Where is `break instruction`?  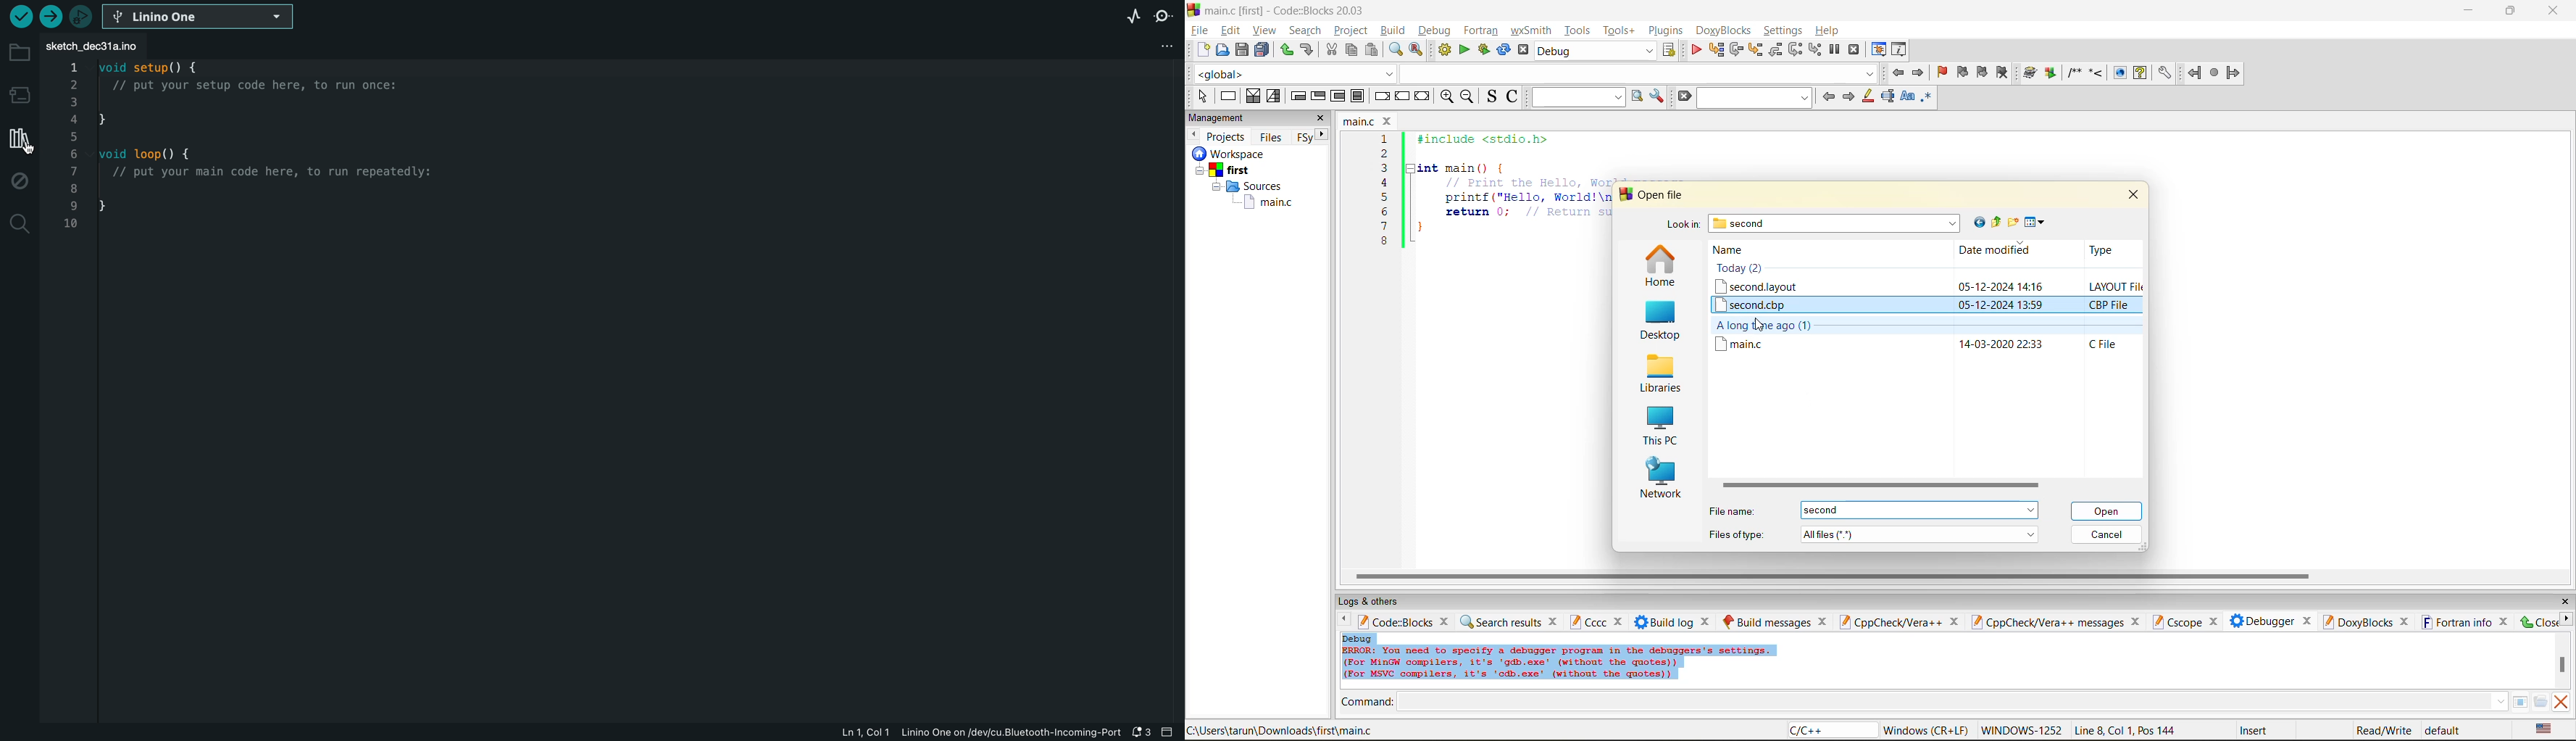
break instruction is located at coordinates (1380, 96).